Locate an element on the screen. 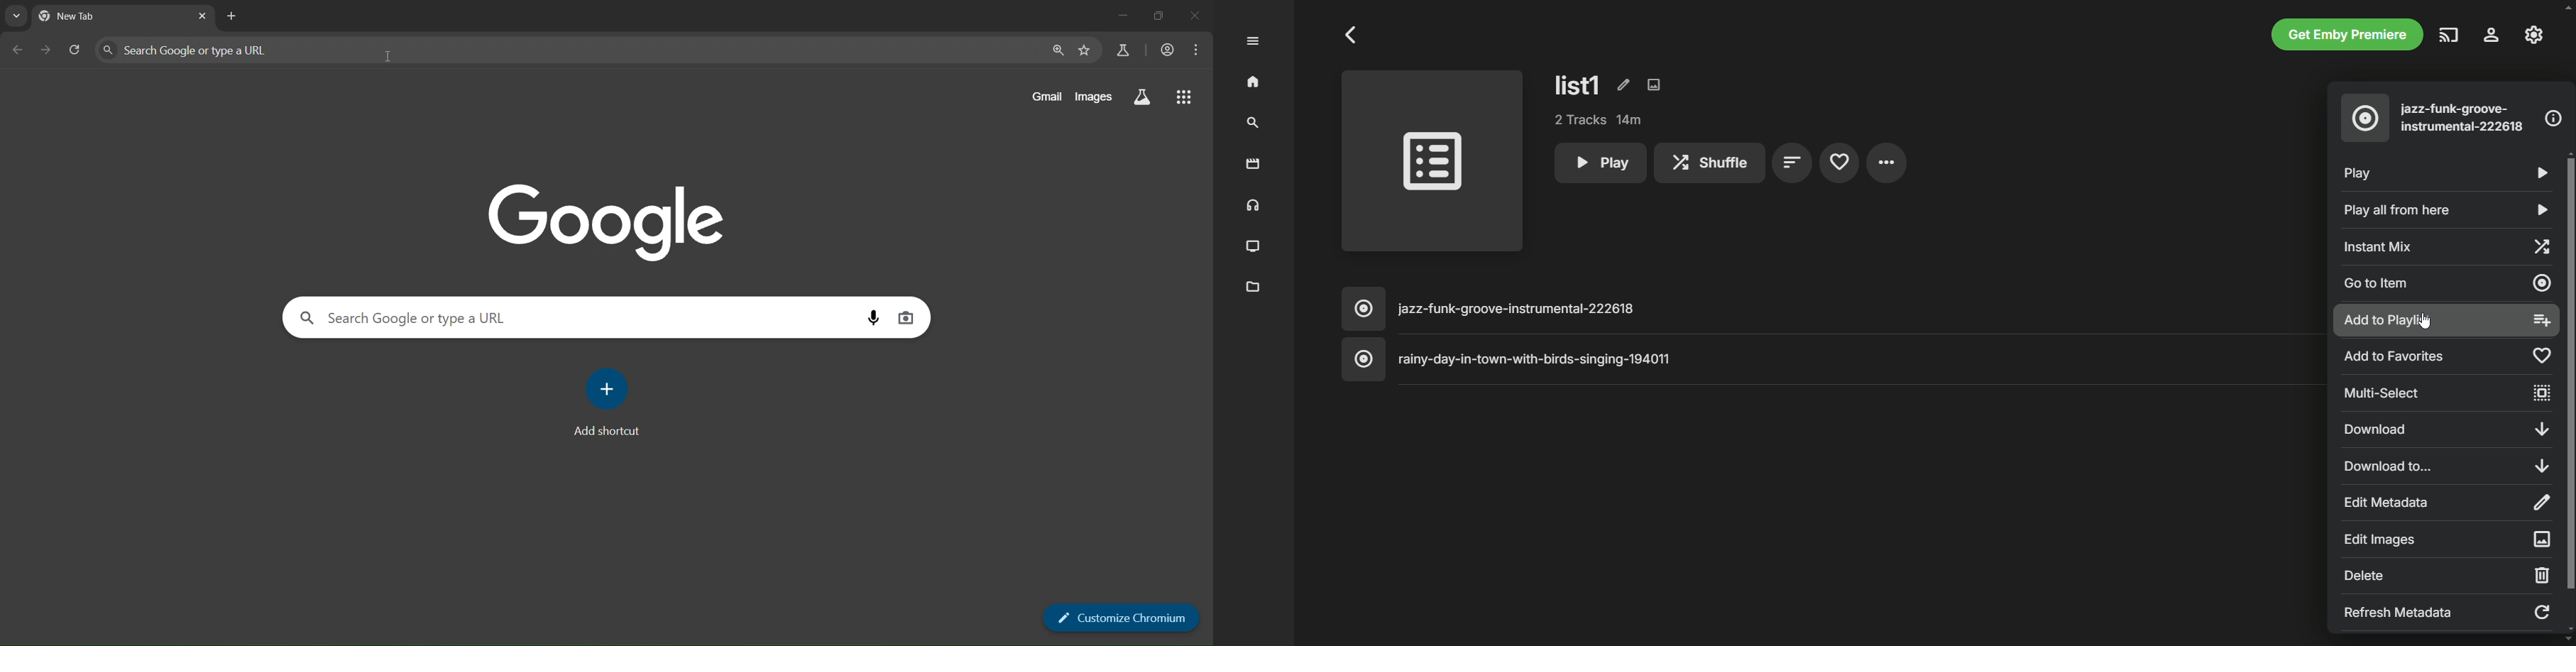 This screenshot has height=672, width=2576. TV shows is located at coordinates (1254, 247).